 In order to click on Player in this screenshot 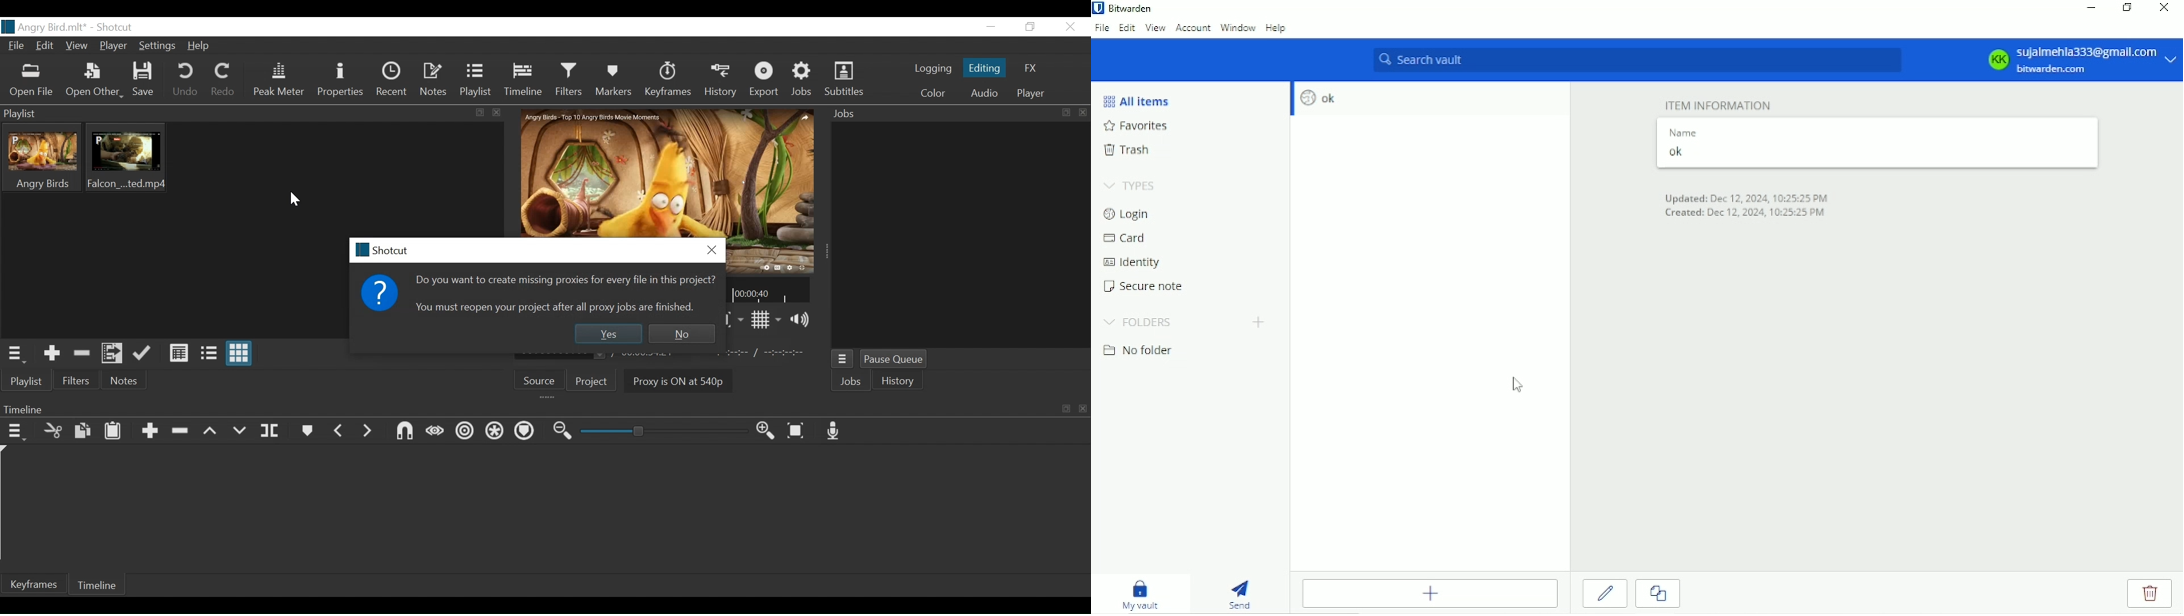, I will do `click(1031, 93)`.